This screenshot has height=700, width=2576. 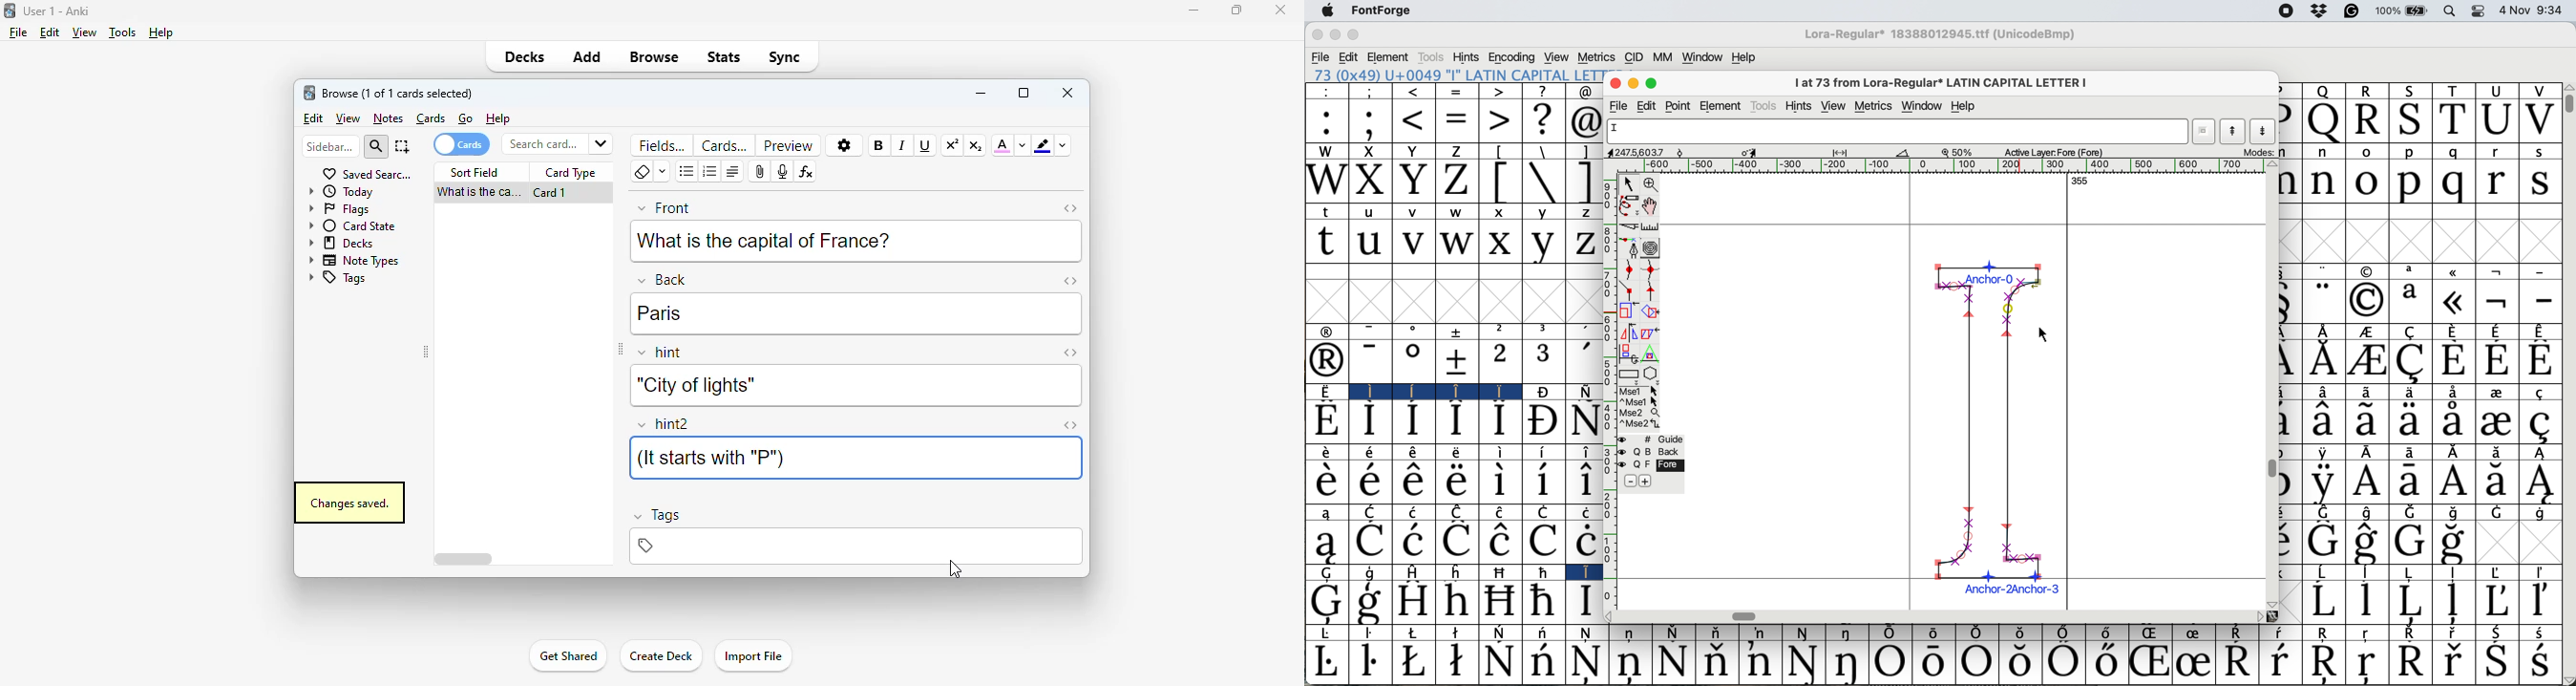 I want to click on fields, so click(x=664, y=144).